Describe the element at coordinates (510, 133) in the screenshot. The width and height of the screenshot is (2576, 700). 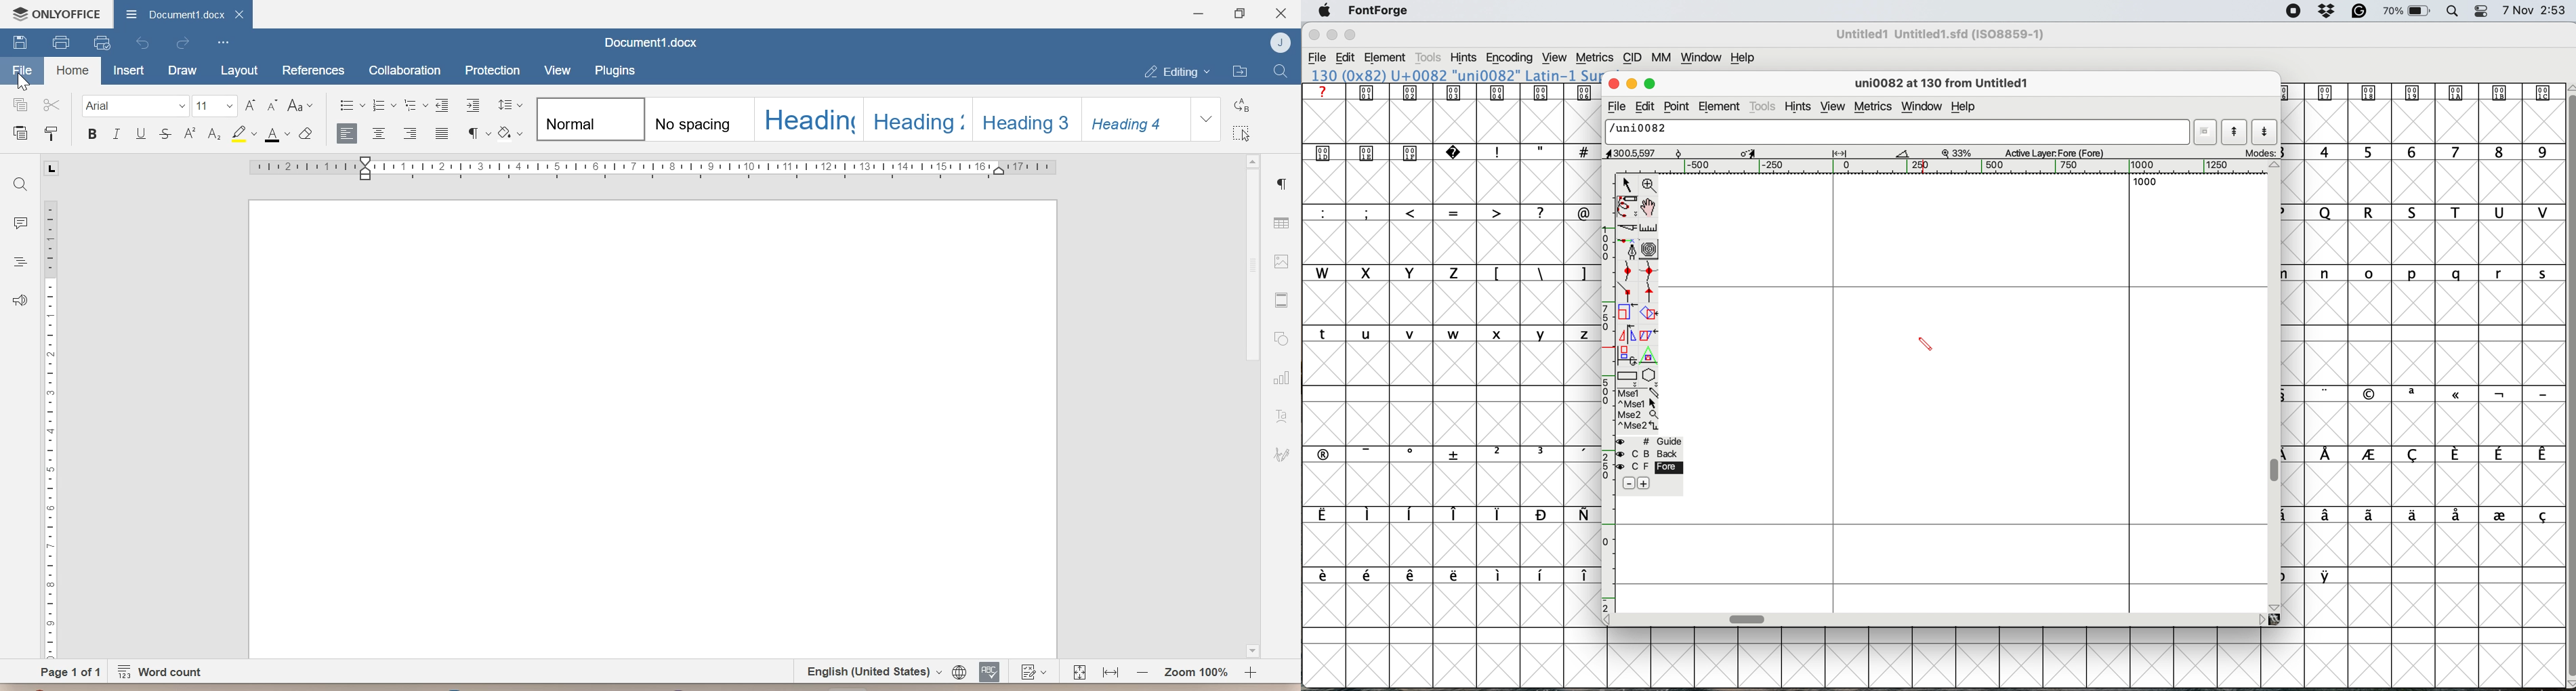
I see `Shading` at that location.